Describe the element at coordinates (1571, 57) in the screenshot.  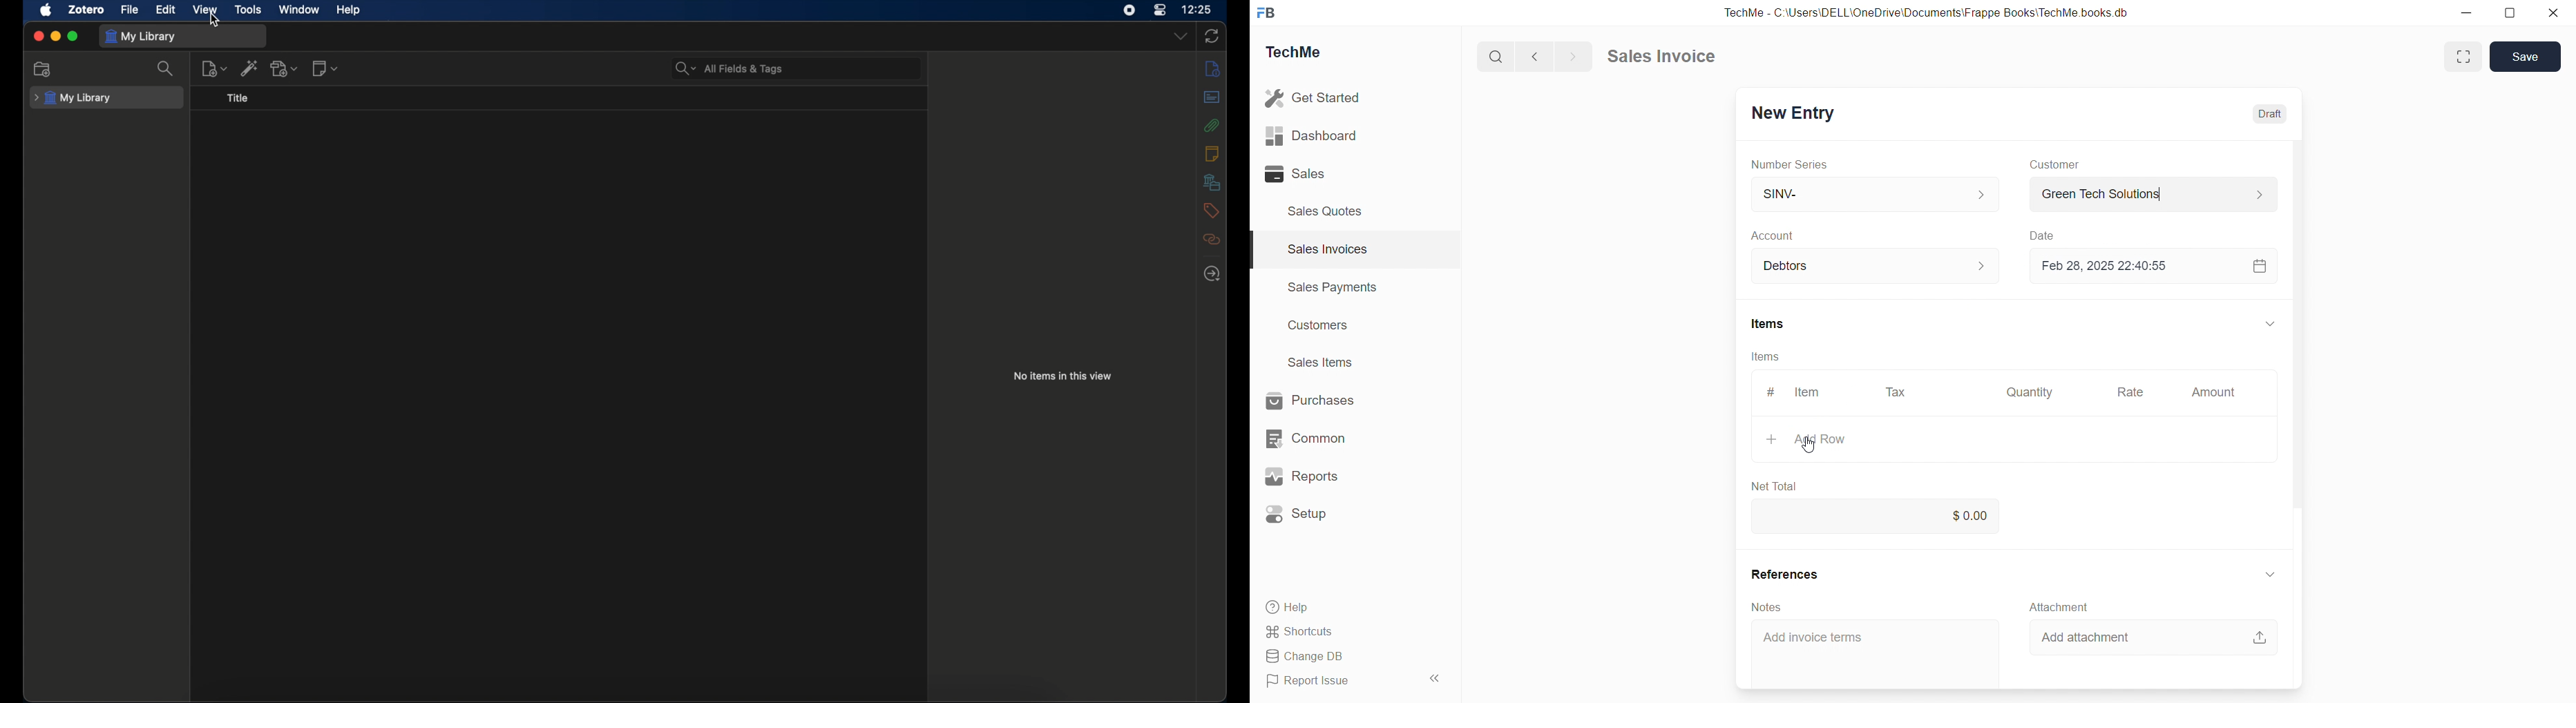
I see `forward` at that location.